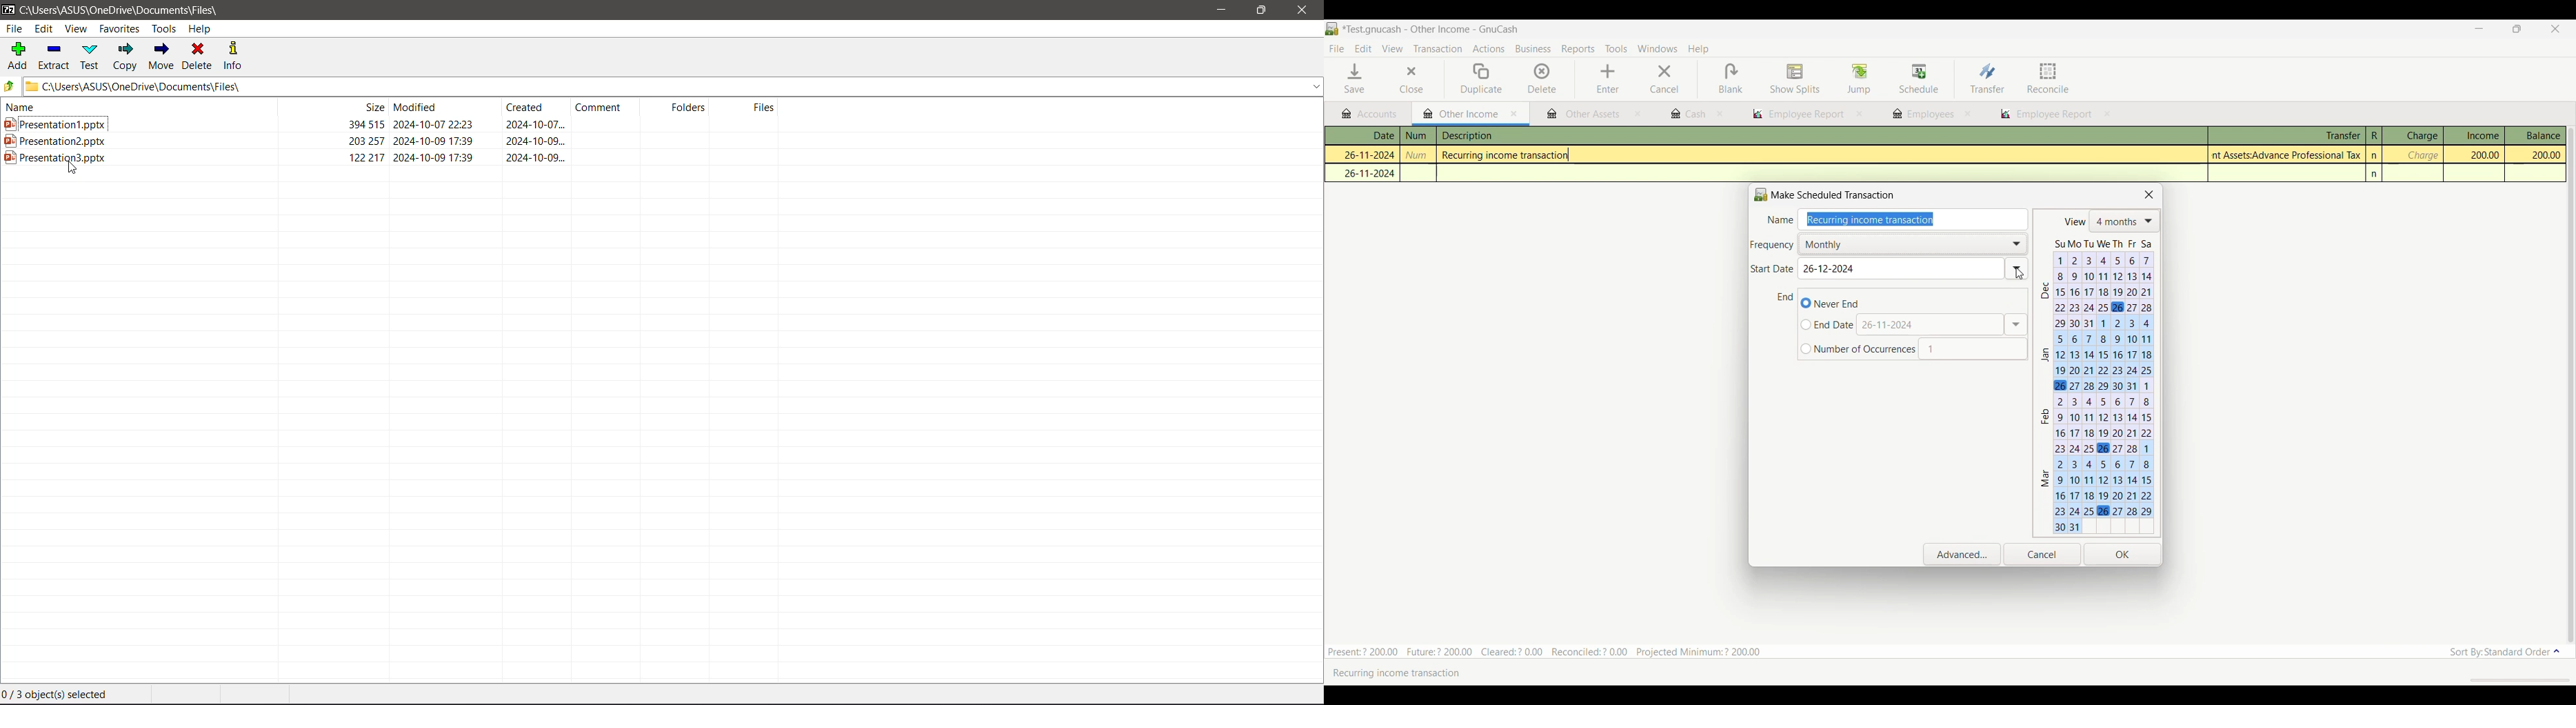  Describe the element at coordinates (1418, 136) in the screenshot. I see `num` at that location.